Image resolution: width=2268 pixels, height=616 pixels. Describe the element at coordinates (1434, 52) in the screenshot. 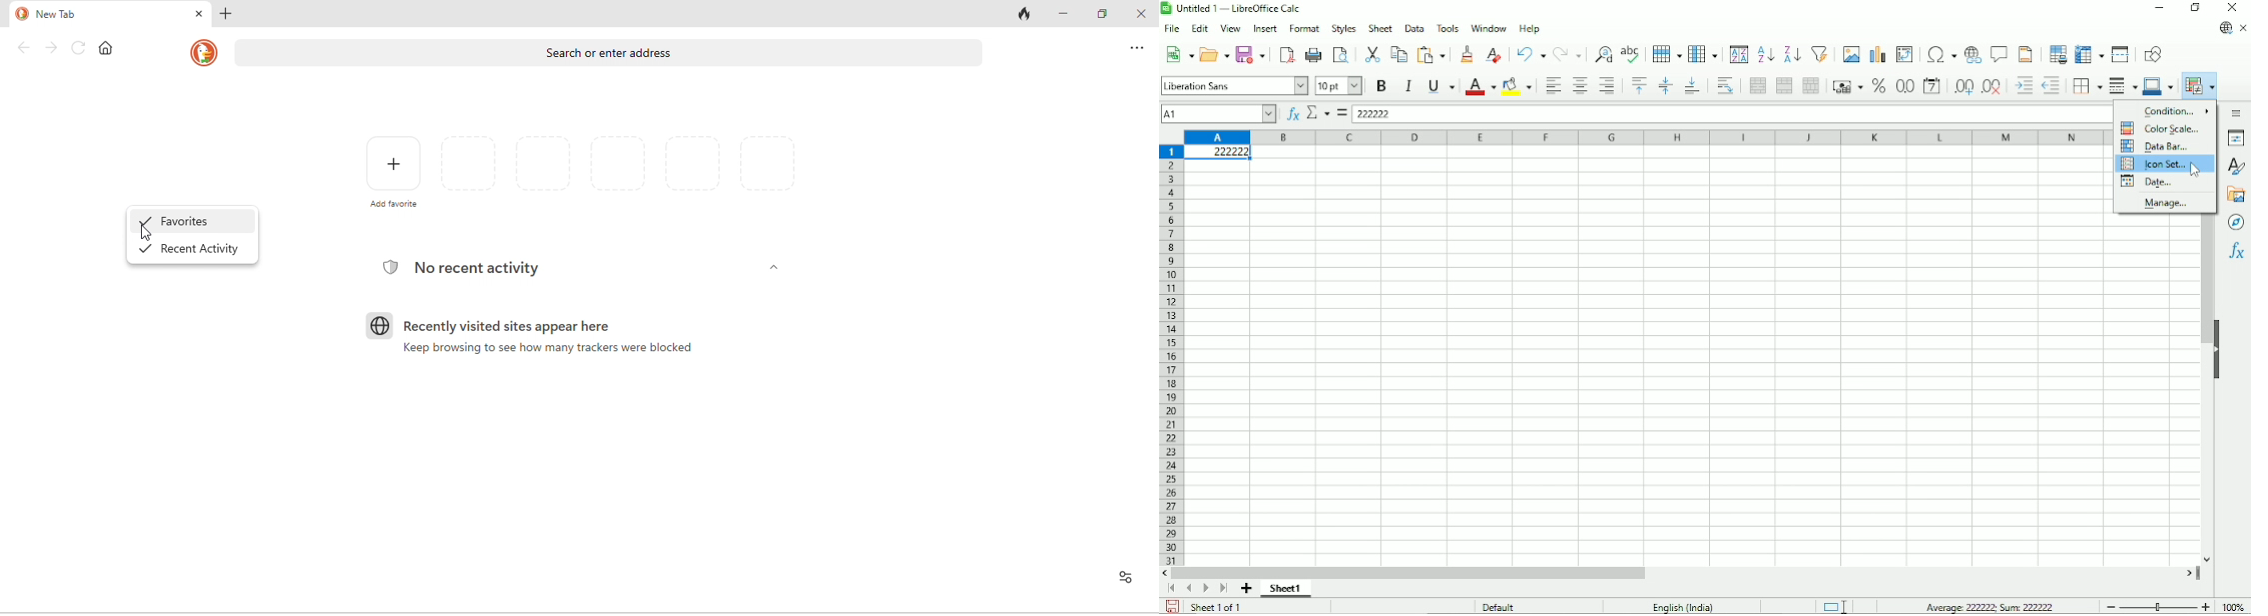

I see `Paste` at that location.